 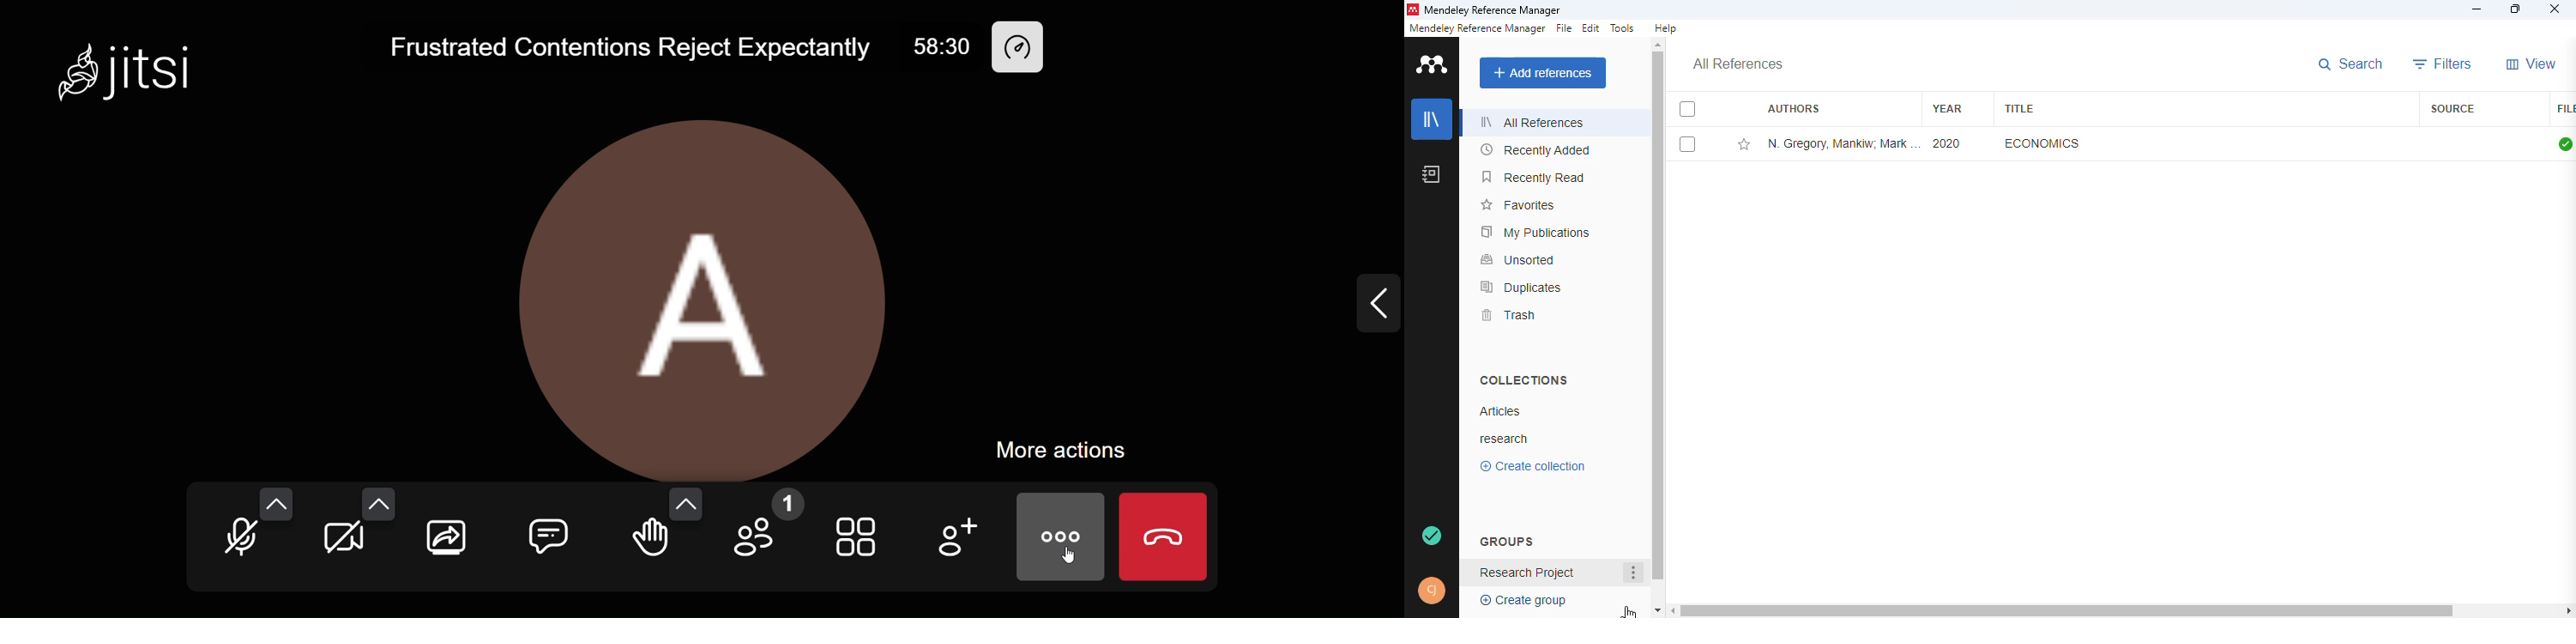 What do you see at coordinates (1666, 28) in the screenshot?
I see `help` at bounding box center [1666, 28].